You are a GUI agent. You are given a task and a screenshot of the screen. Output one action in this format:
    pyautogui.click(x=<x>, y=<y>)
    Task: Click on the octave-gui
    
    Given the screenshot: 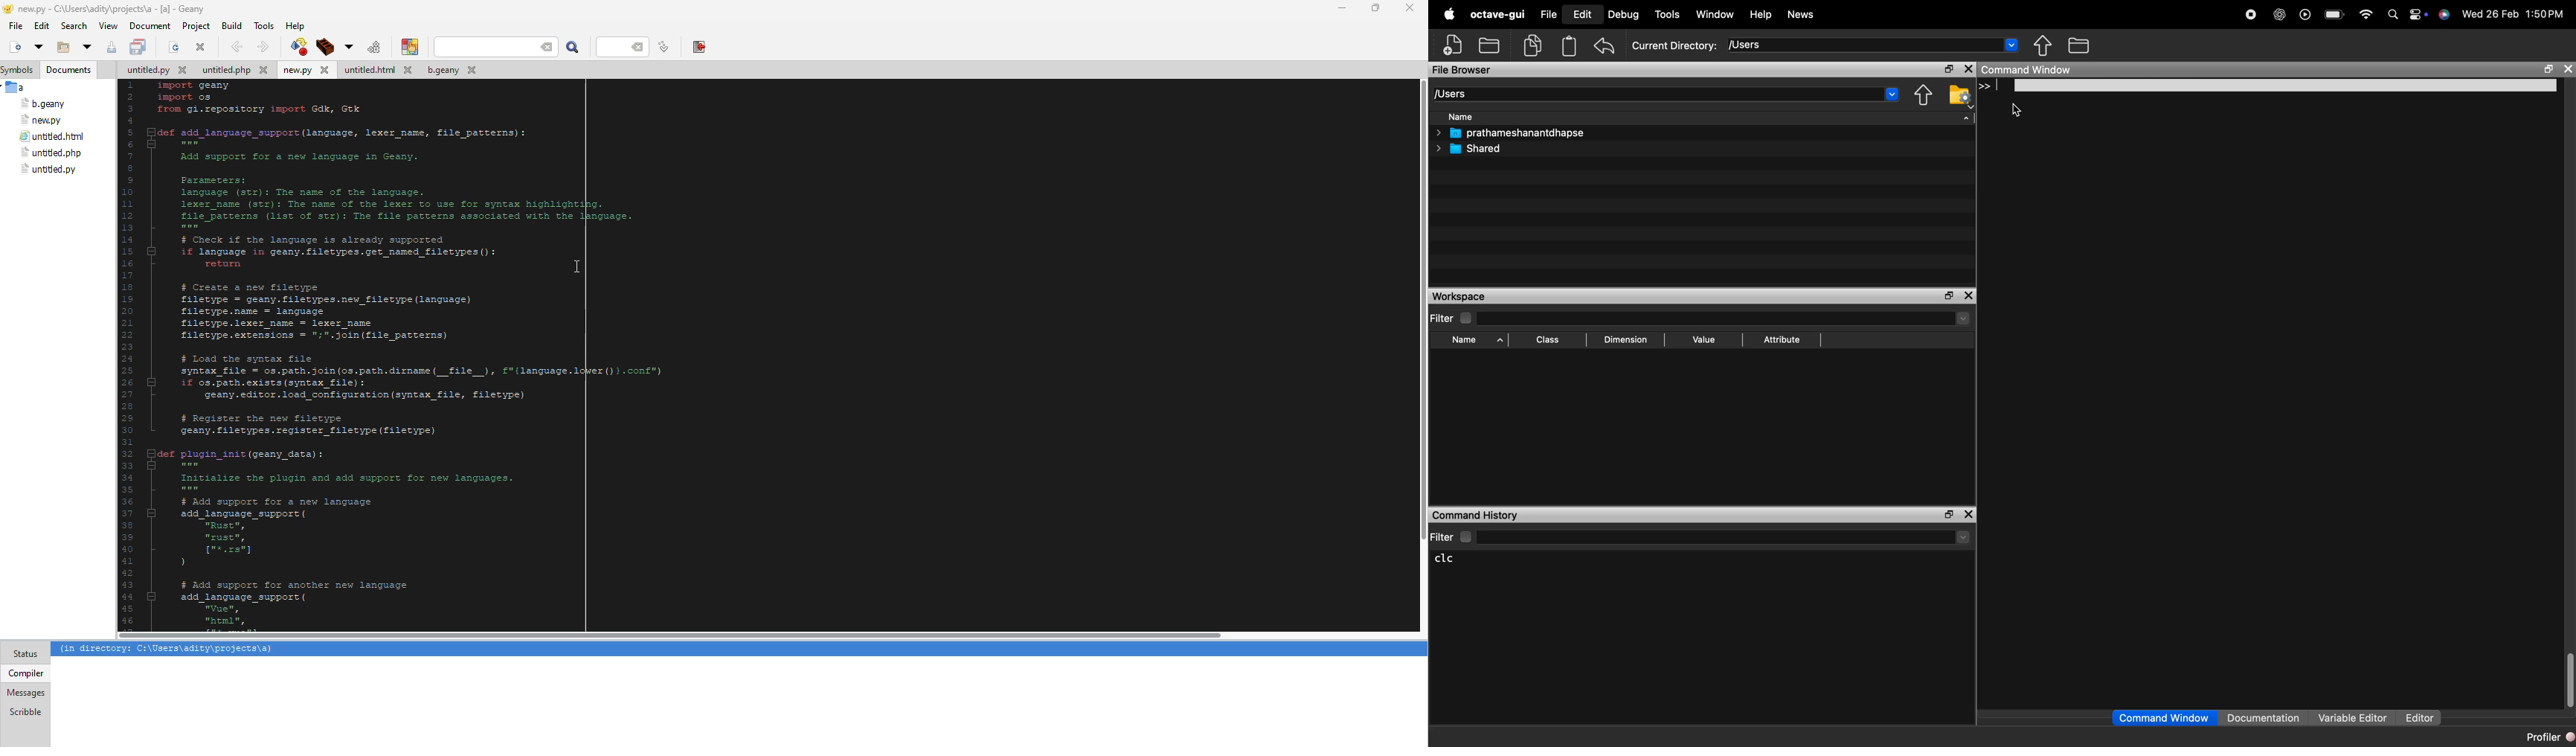 What is the action you would take?
    pyautogui.click(x=1500, y=14)
    